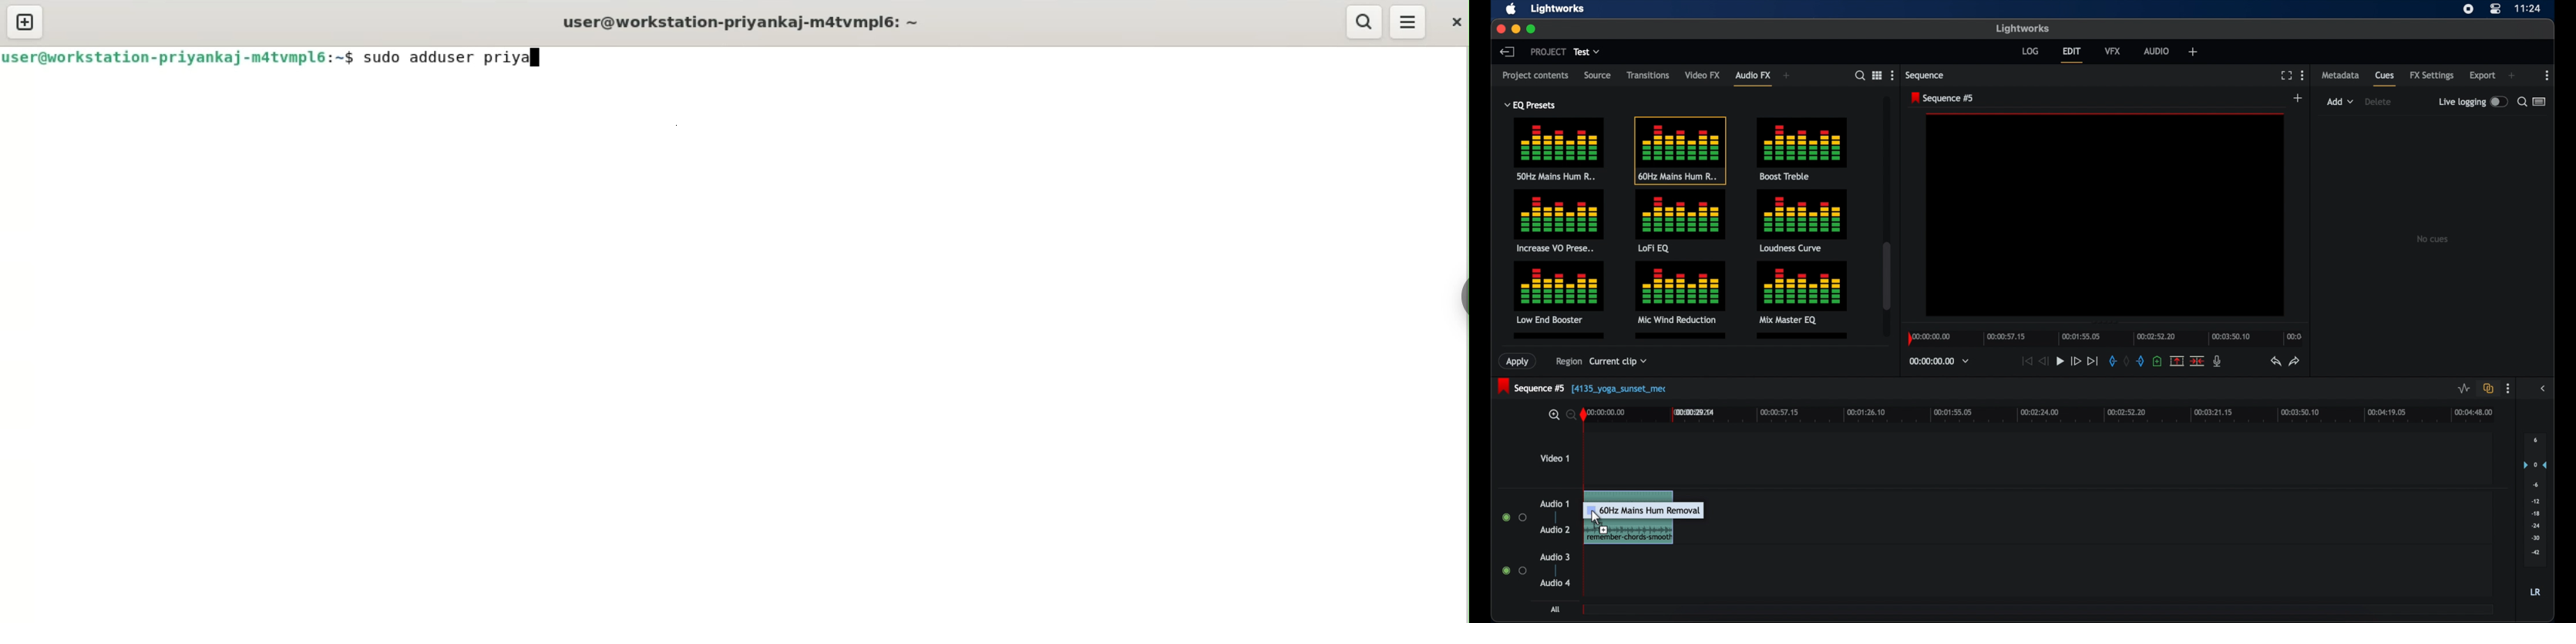 The width and height of the screenshot is (2576, 644). What do you see at coordinates (2340, 102) in the screenshot?
I see `add` at bounding box center [2340, 102].